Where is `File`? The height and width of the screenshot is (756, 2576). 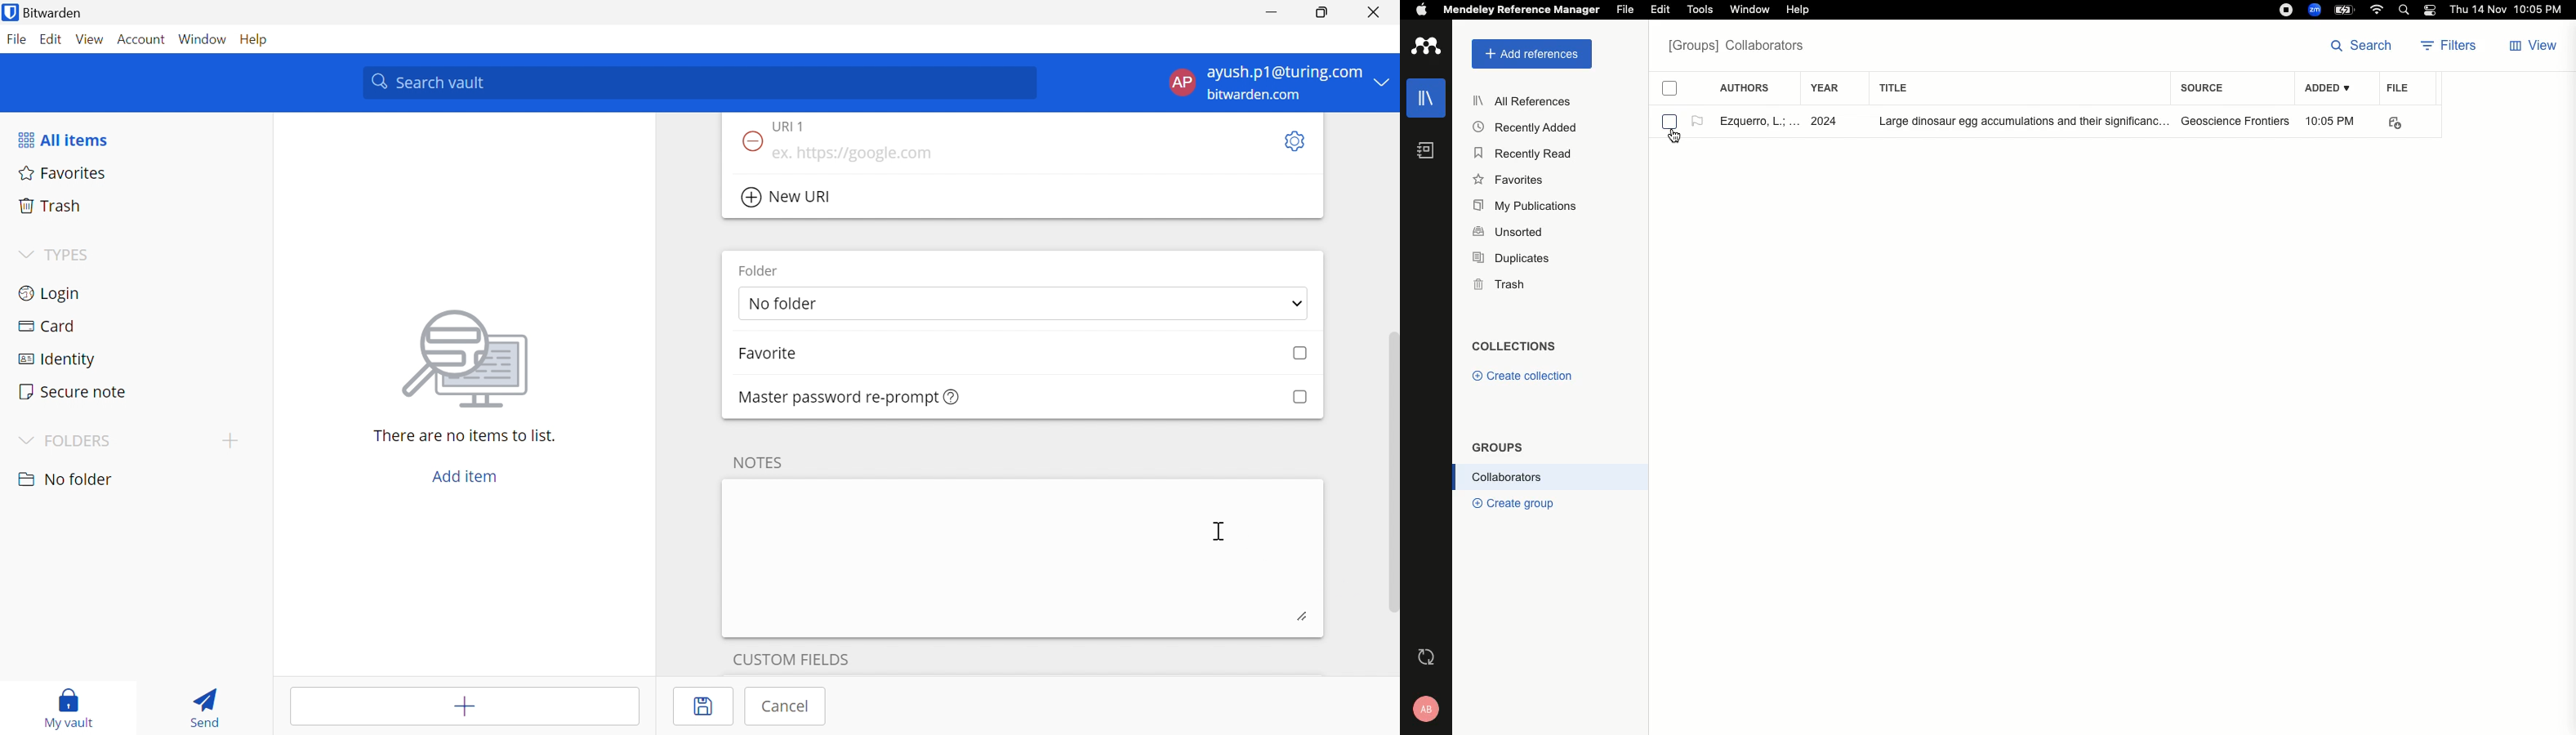 File is located at coordinates (1625, 10).